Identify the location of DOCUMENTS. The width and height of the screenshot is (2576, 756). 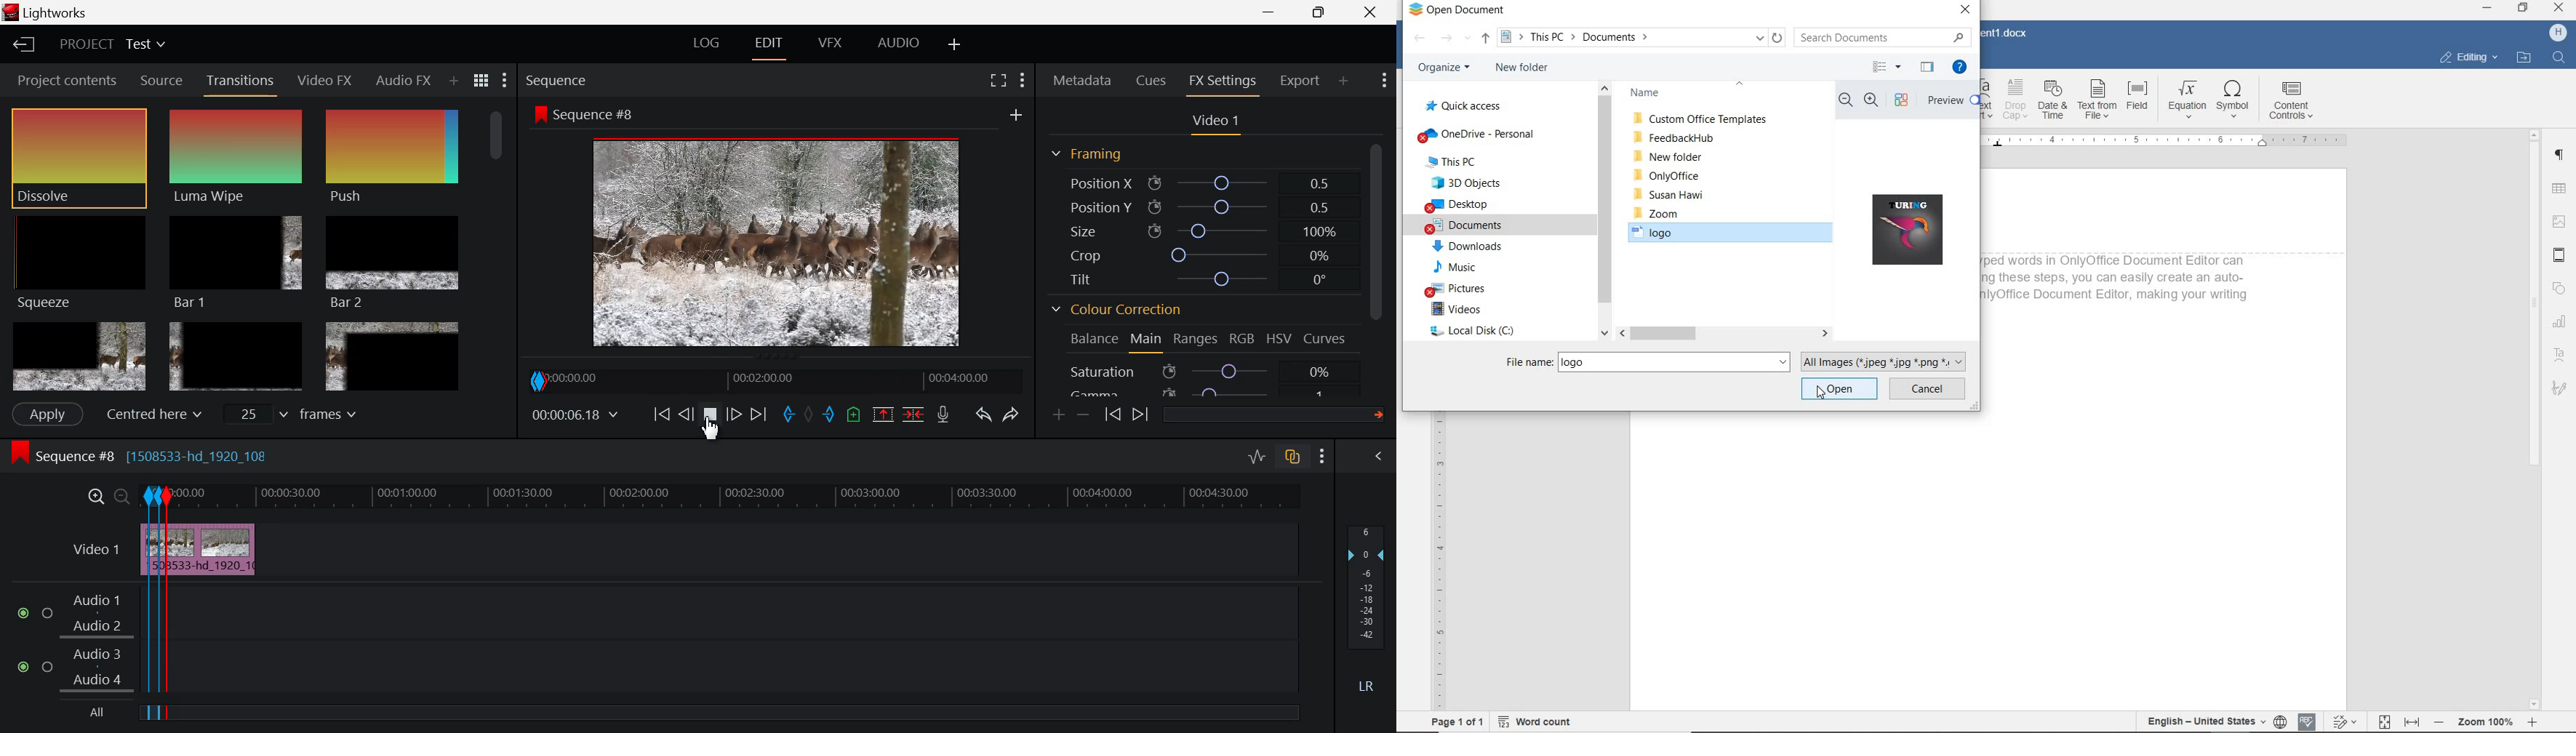
(1466, 227).